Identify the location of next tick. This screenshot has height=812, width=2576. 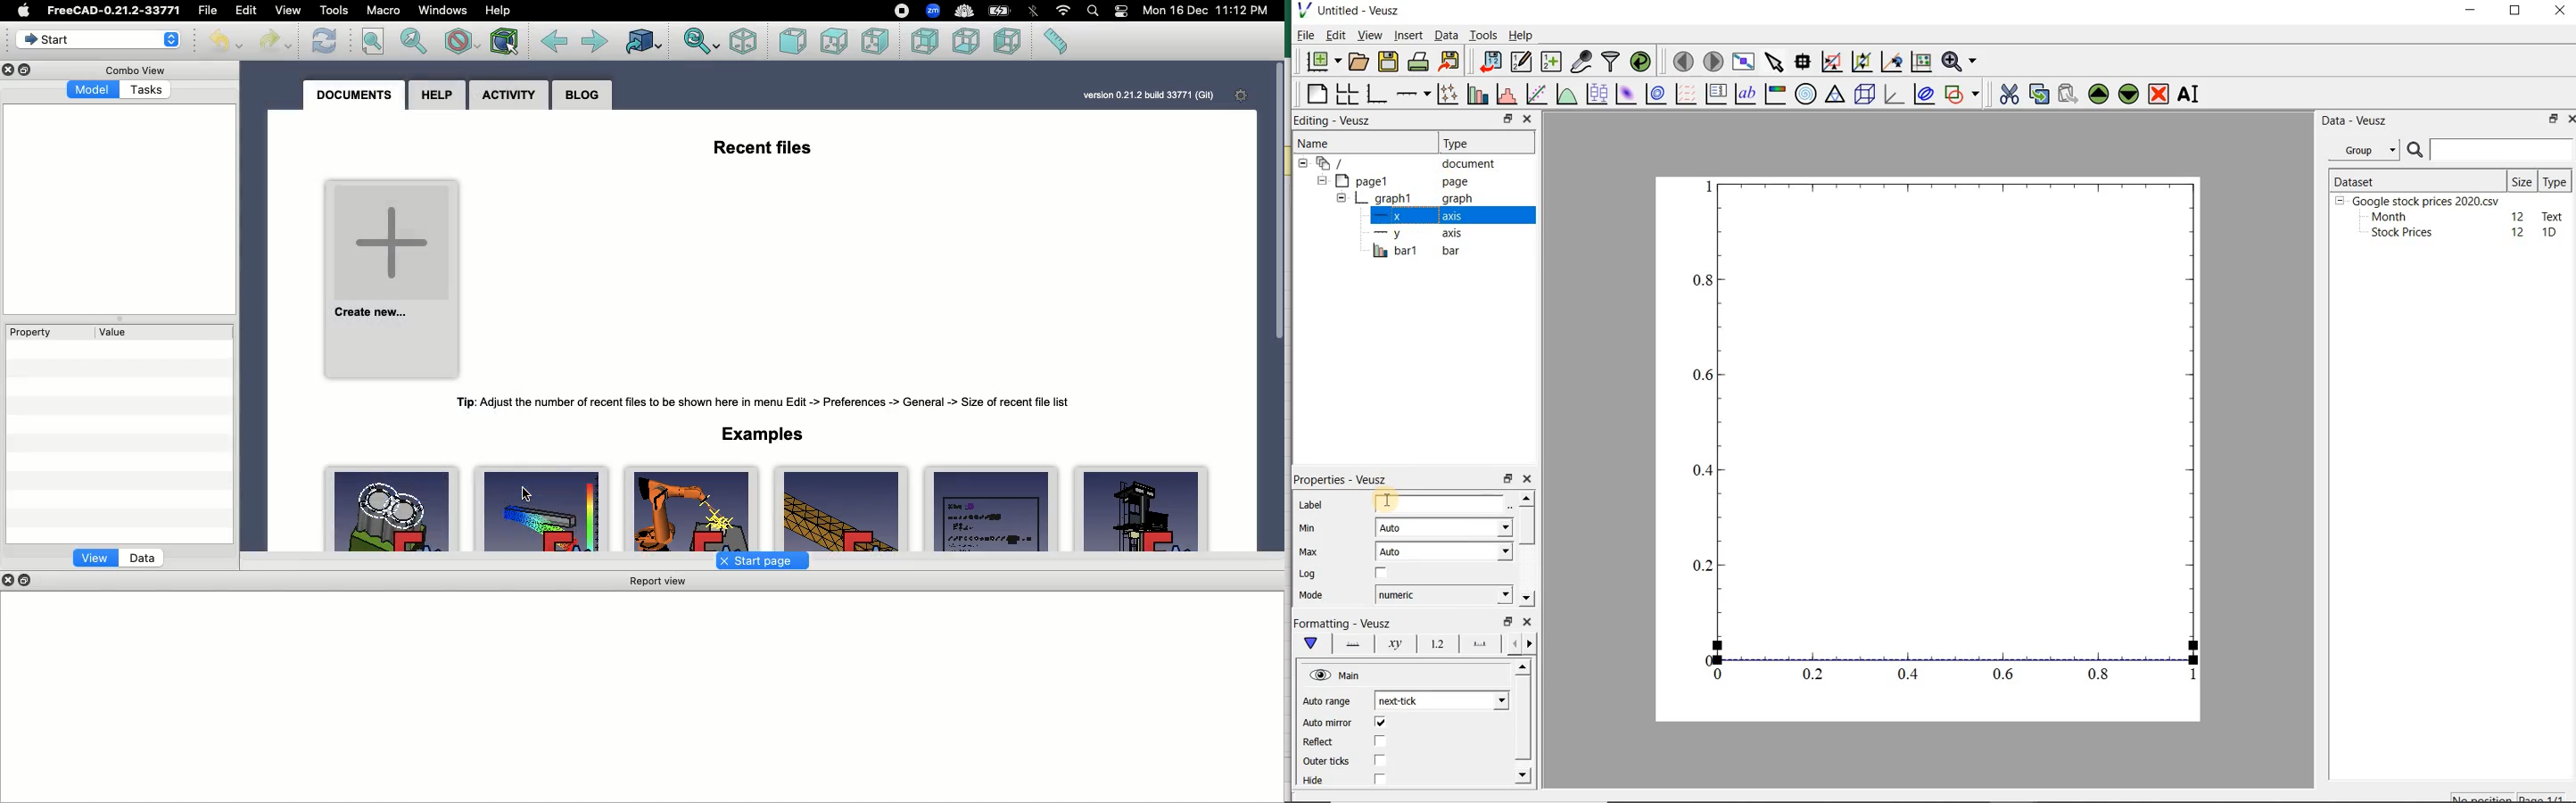
(1439, 701).